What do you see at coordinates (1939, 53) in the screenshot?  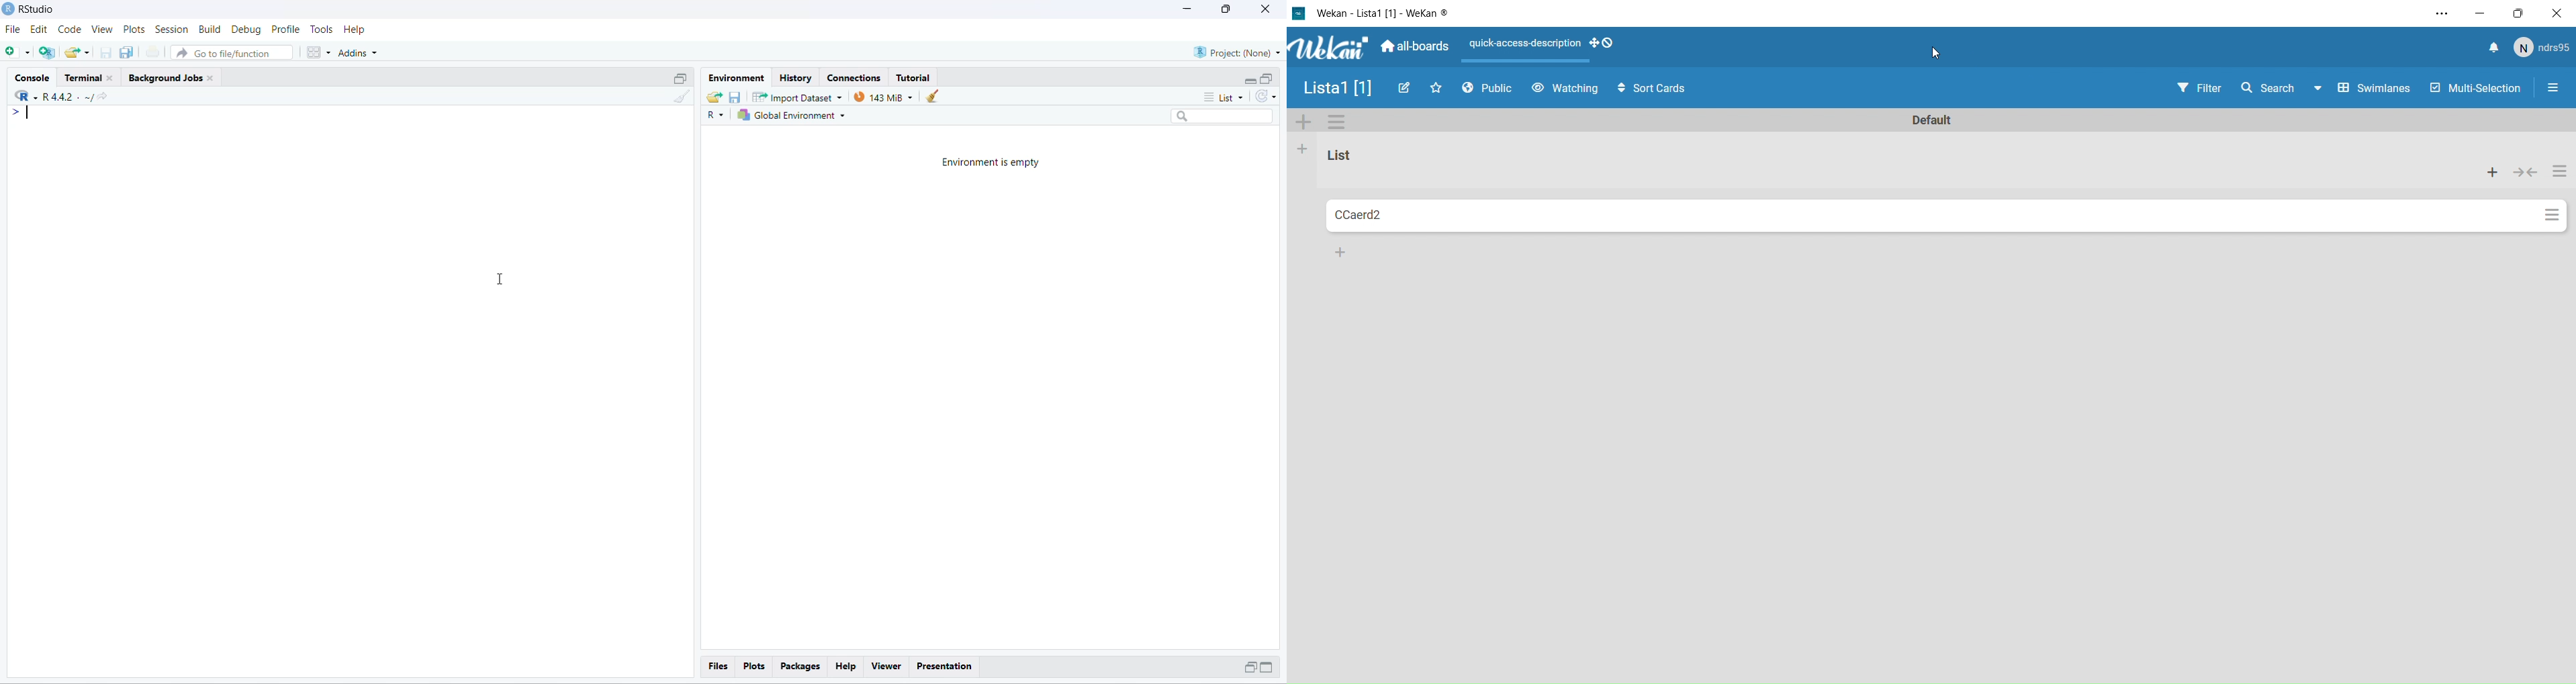 I see `cursor` at bounding box center [1939, 53].